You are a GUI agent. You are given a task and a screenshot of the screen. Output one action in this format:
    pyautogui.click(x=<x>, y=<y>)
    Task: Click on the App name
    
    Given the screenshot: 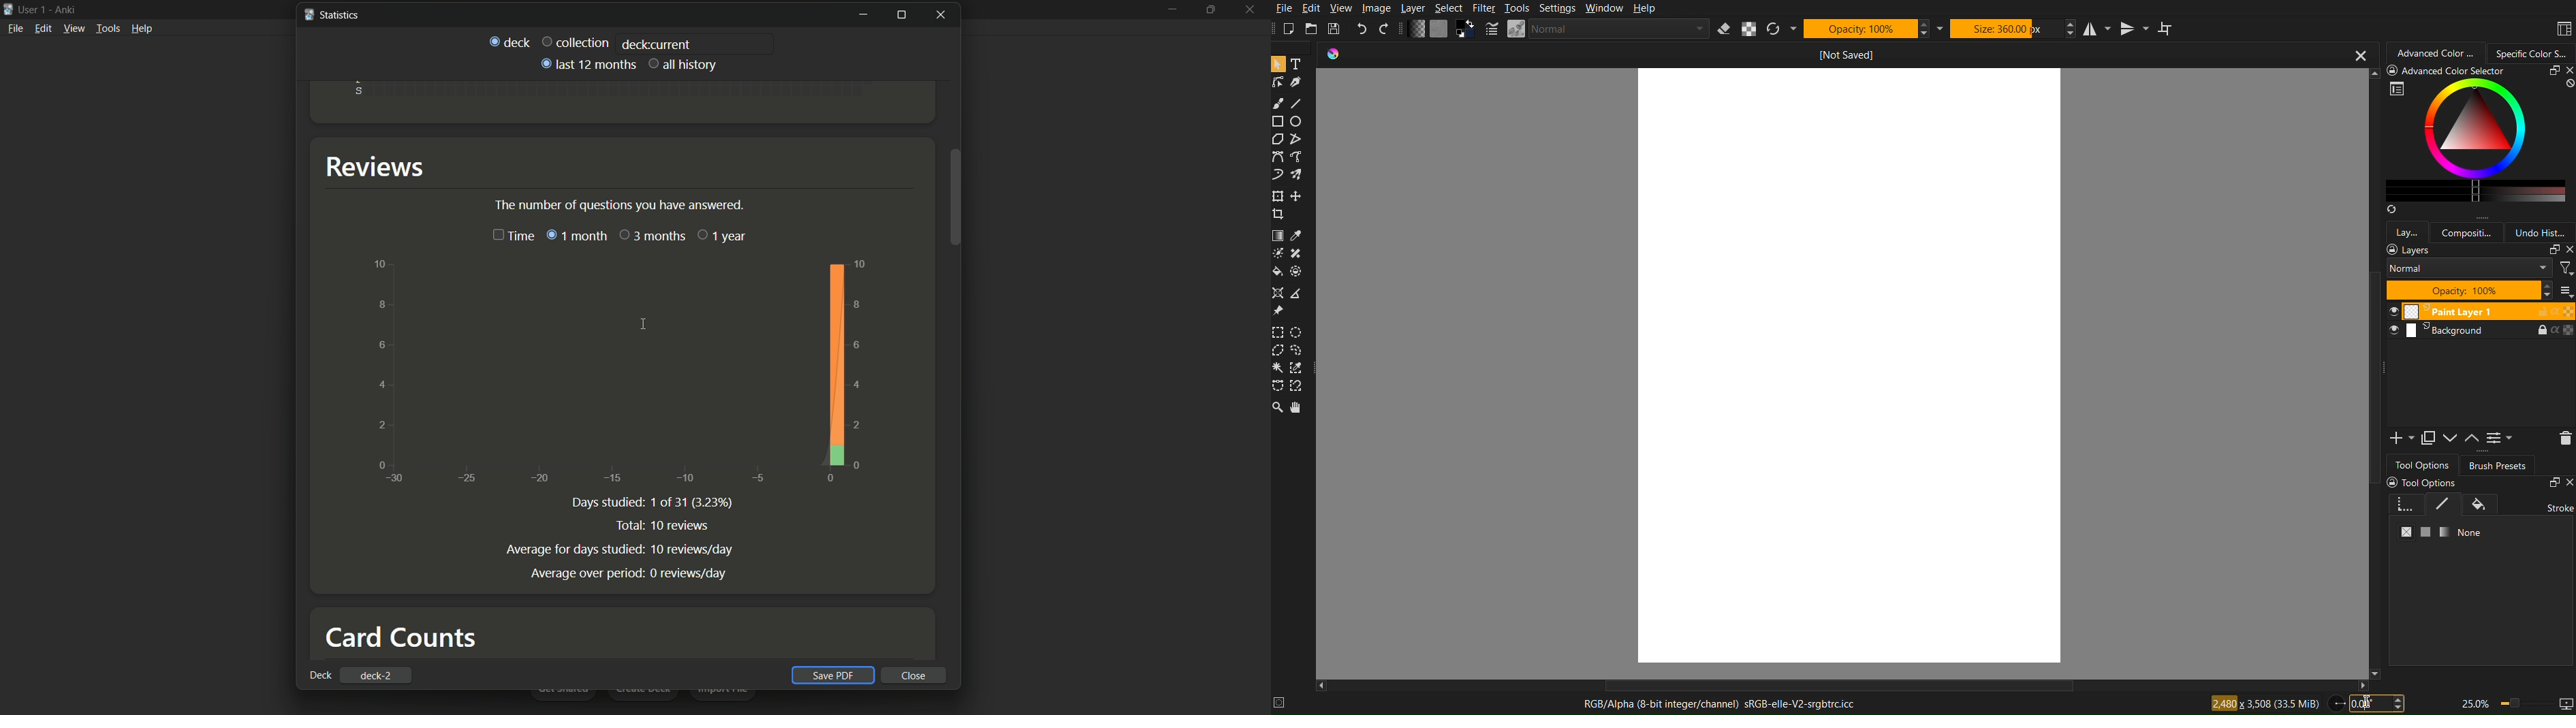 What is the action you would take?
    pyautogui.click(x=68, y=9)
    